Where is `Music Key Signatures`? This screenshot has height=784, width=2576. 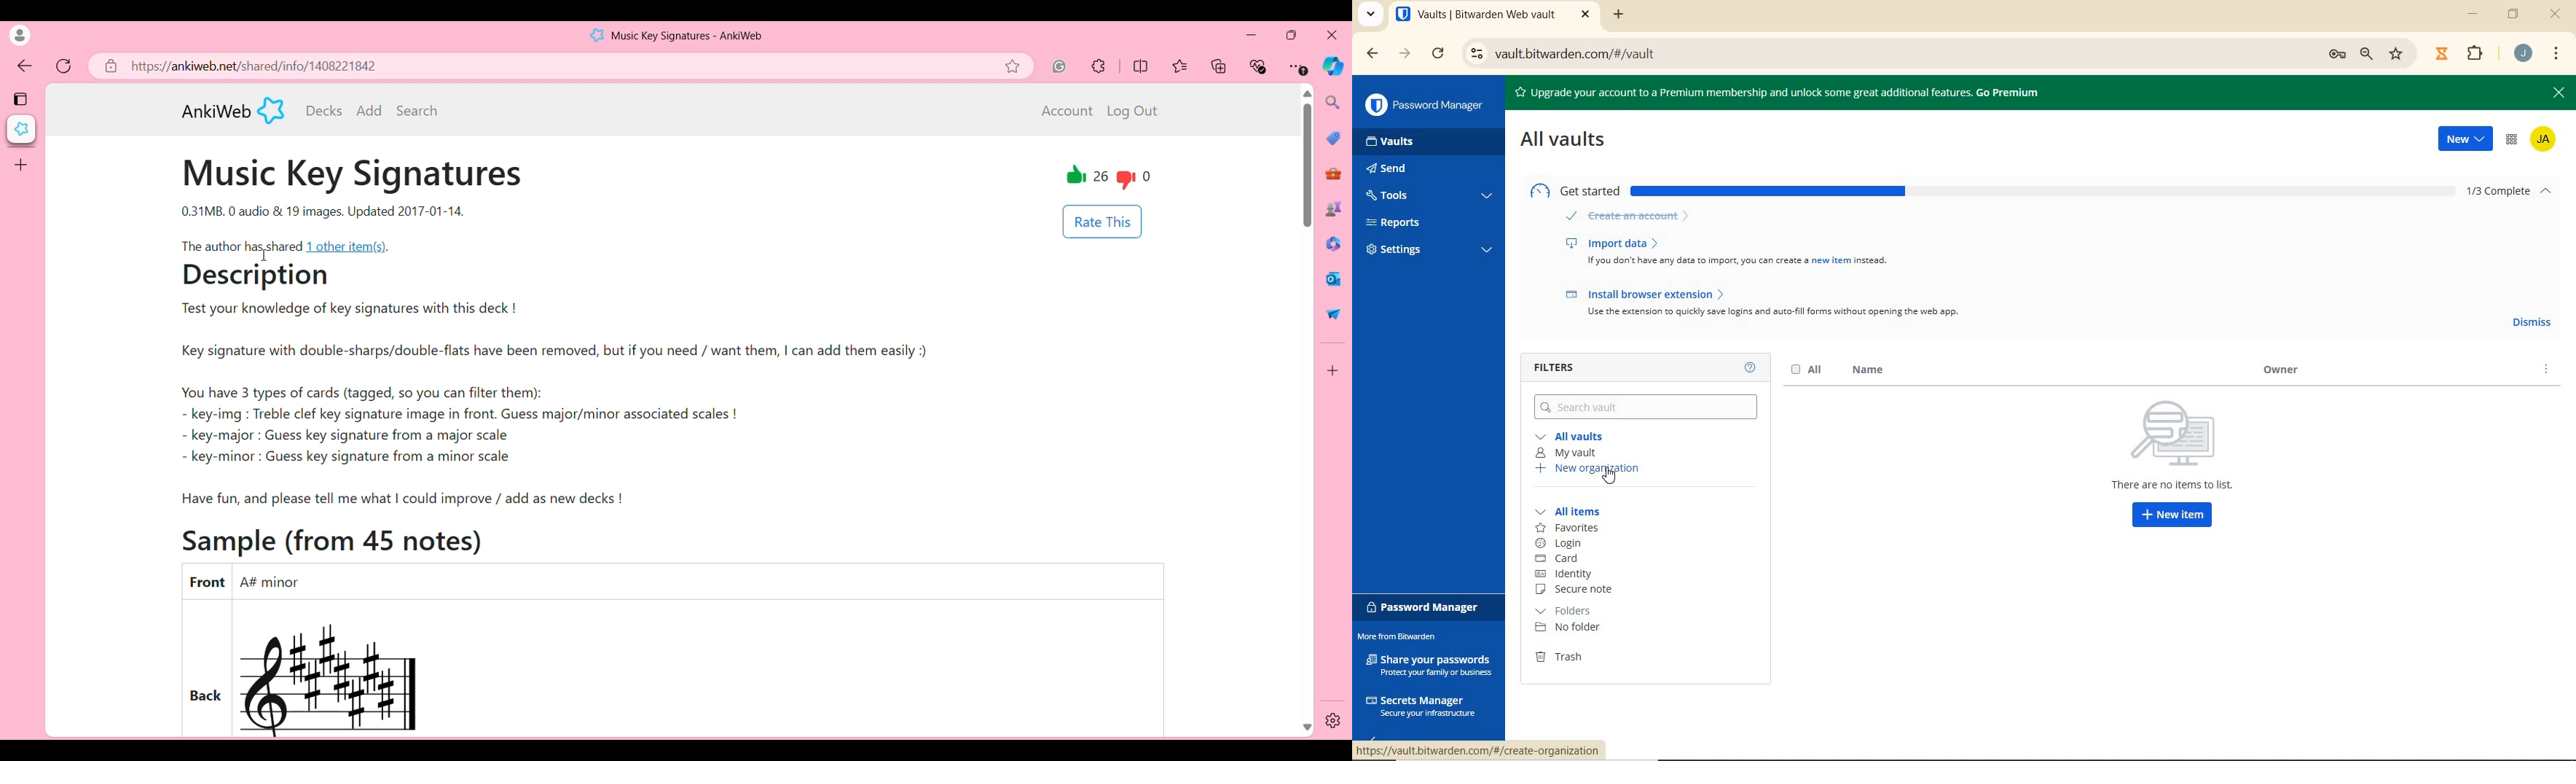
Music Key Signatures is located at coordinates (355, 175).